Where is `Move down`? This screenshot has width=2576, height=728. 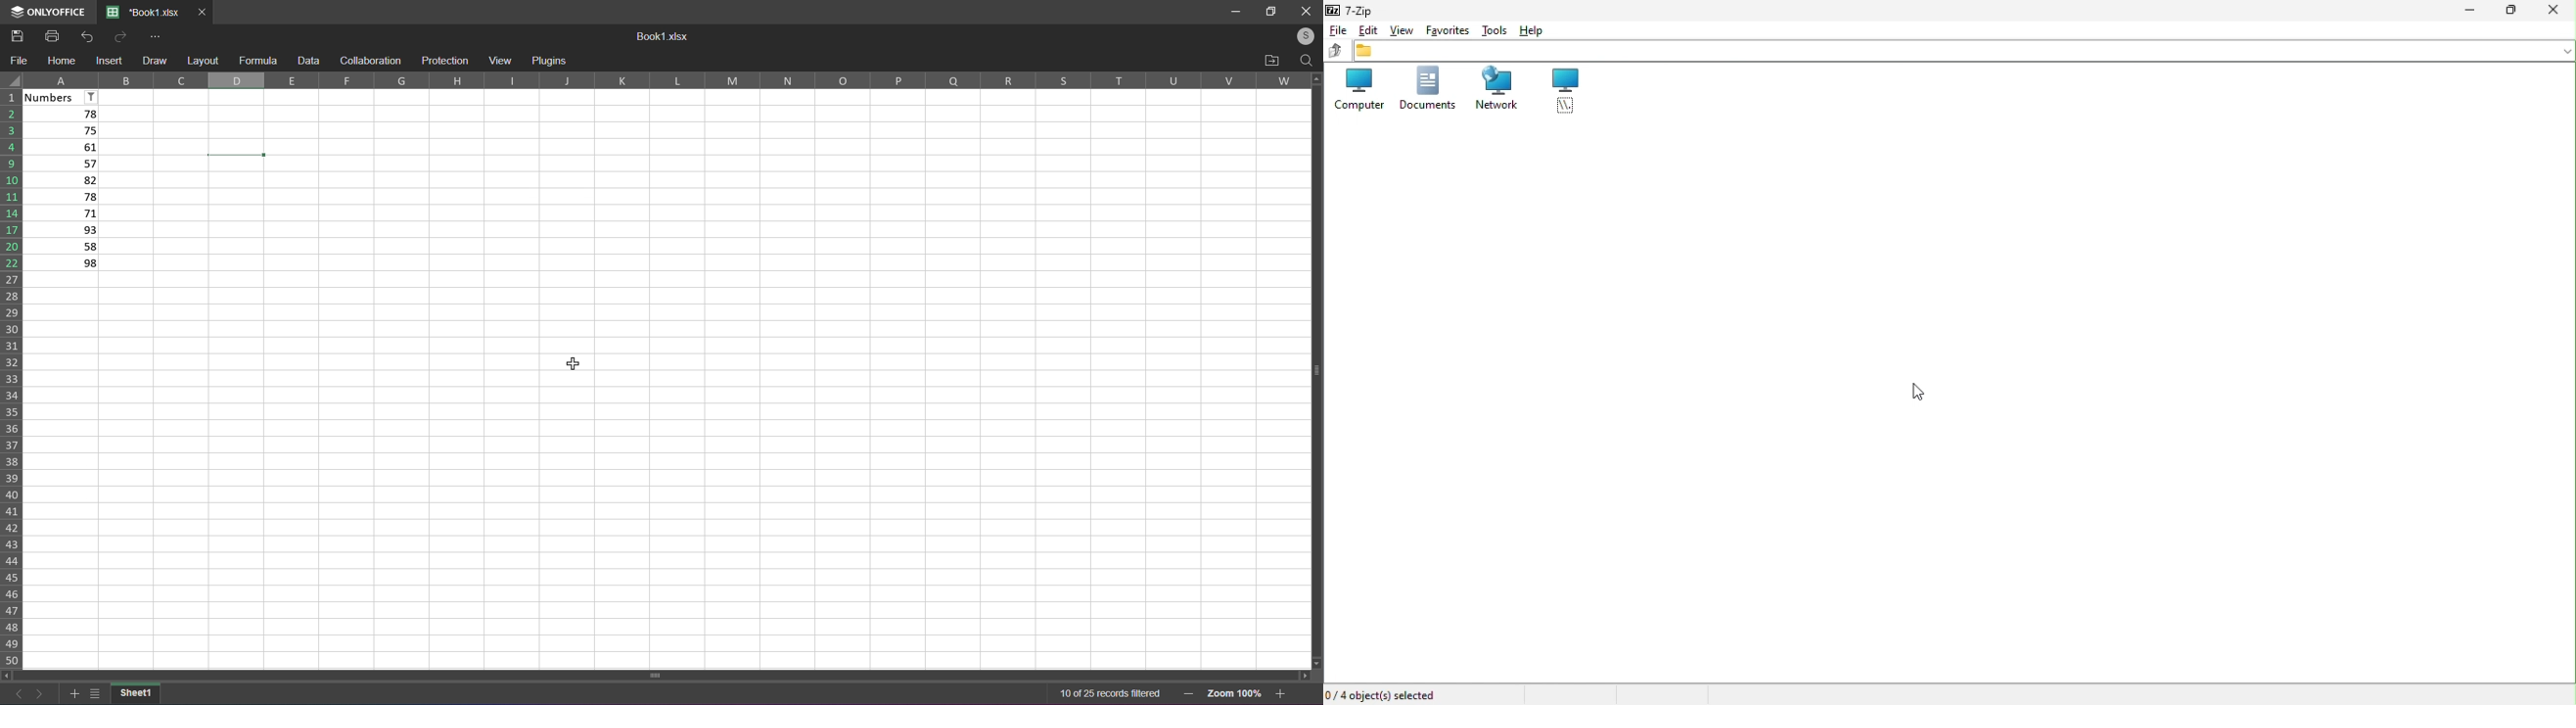 Move down is located at coordinates (1318, 661).